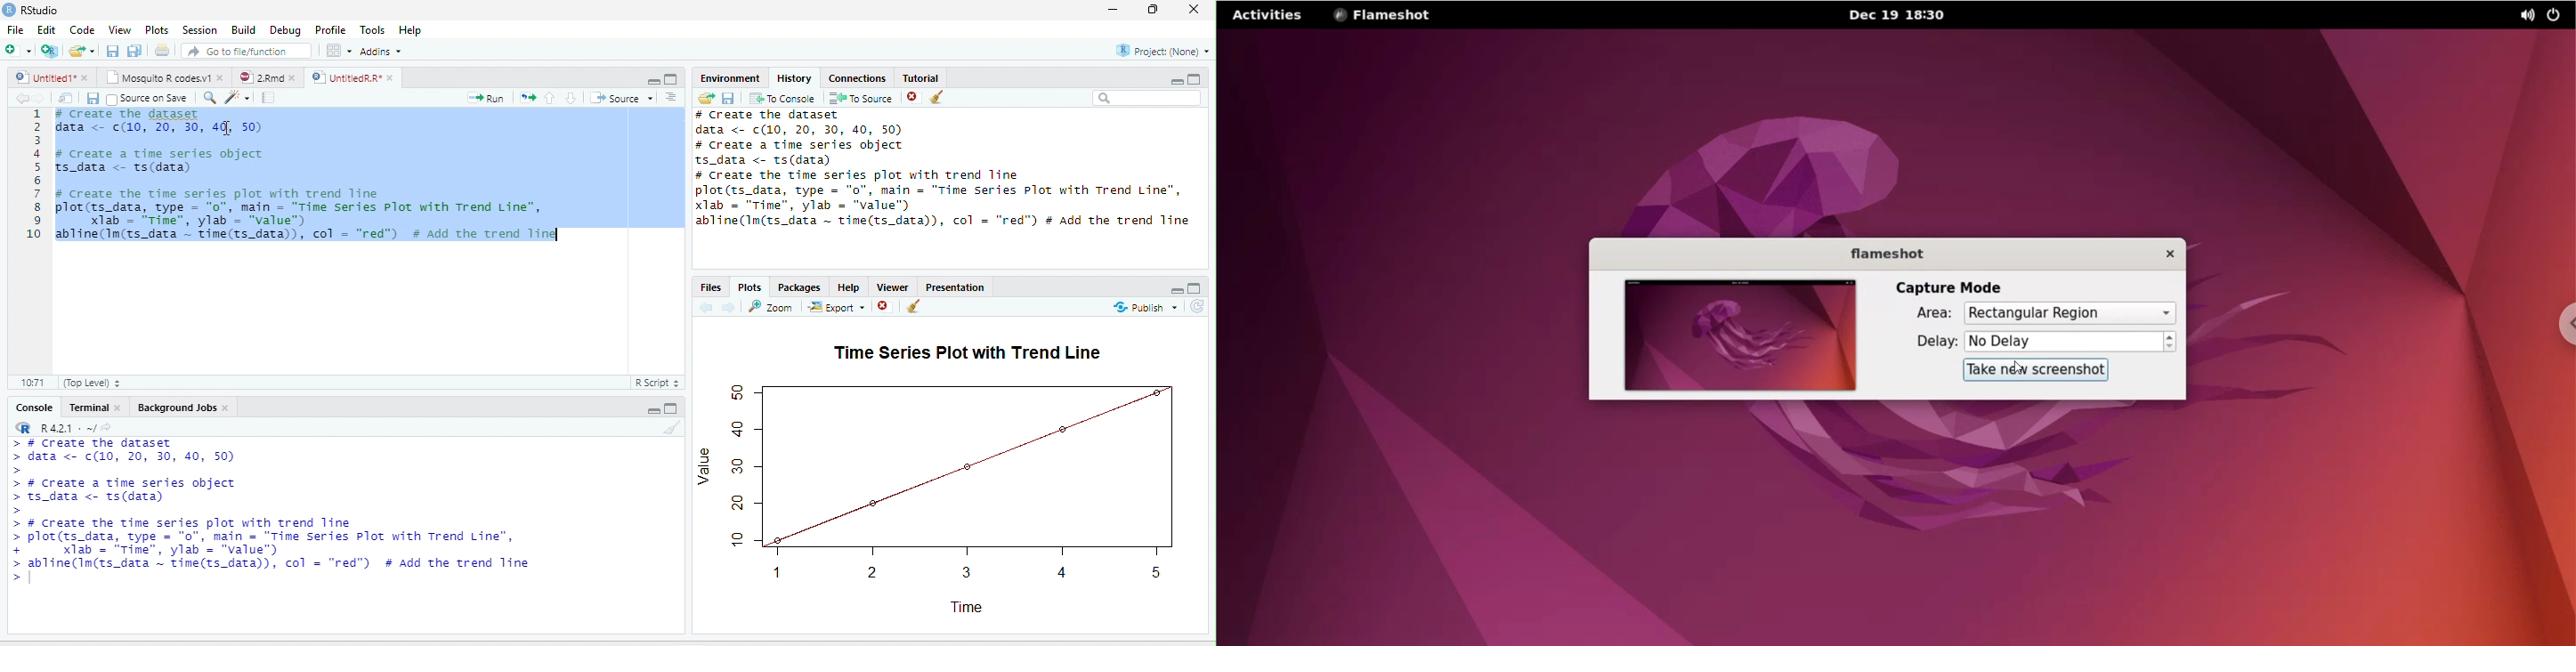 The image size is (2576, 672). What do you see at coordinates (293, 77) in the screenshot?
I see `close` at bounding box center [293, 77].